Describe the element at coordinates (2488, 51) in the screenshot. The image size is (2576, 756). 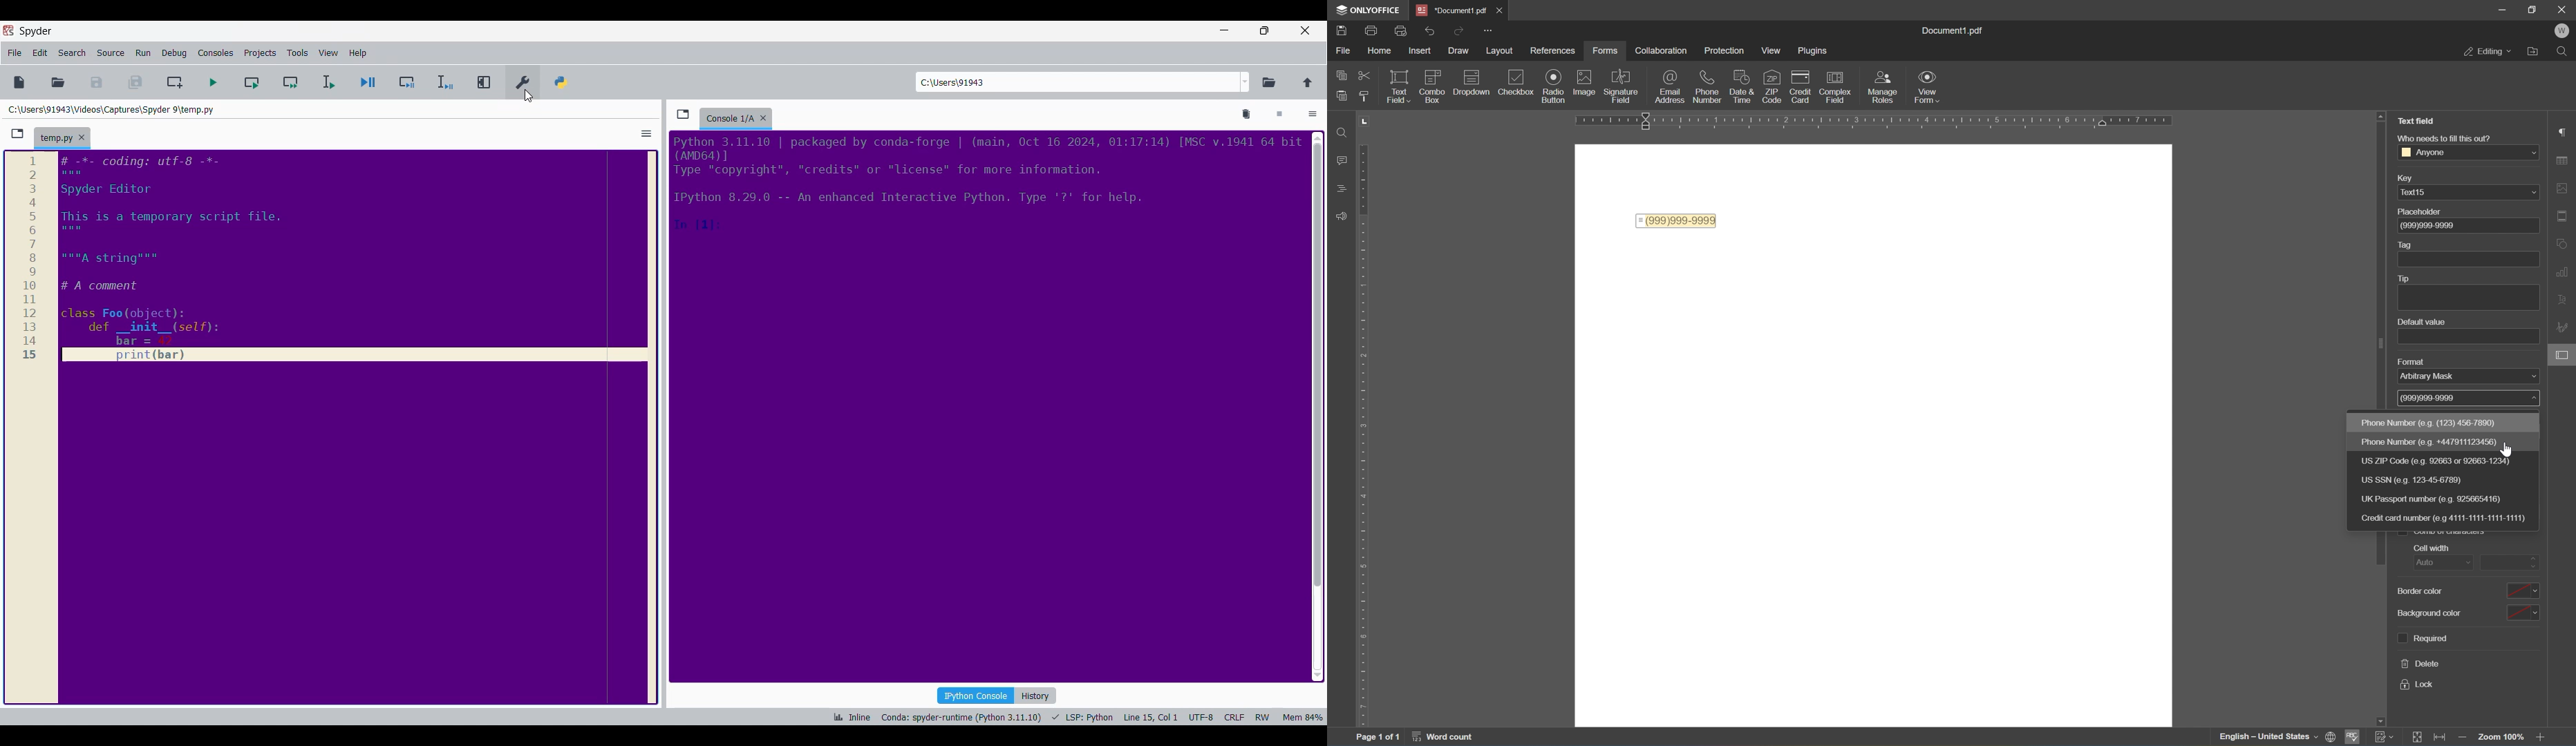
I see `editing` at that location.